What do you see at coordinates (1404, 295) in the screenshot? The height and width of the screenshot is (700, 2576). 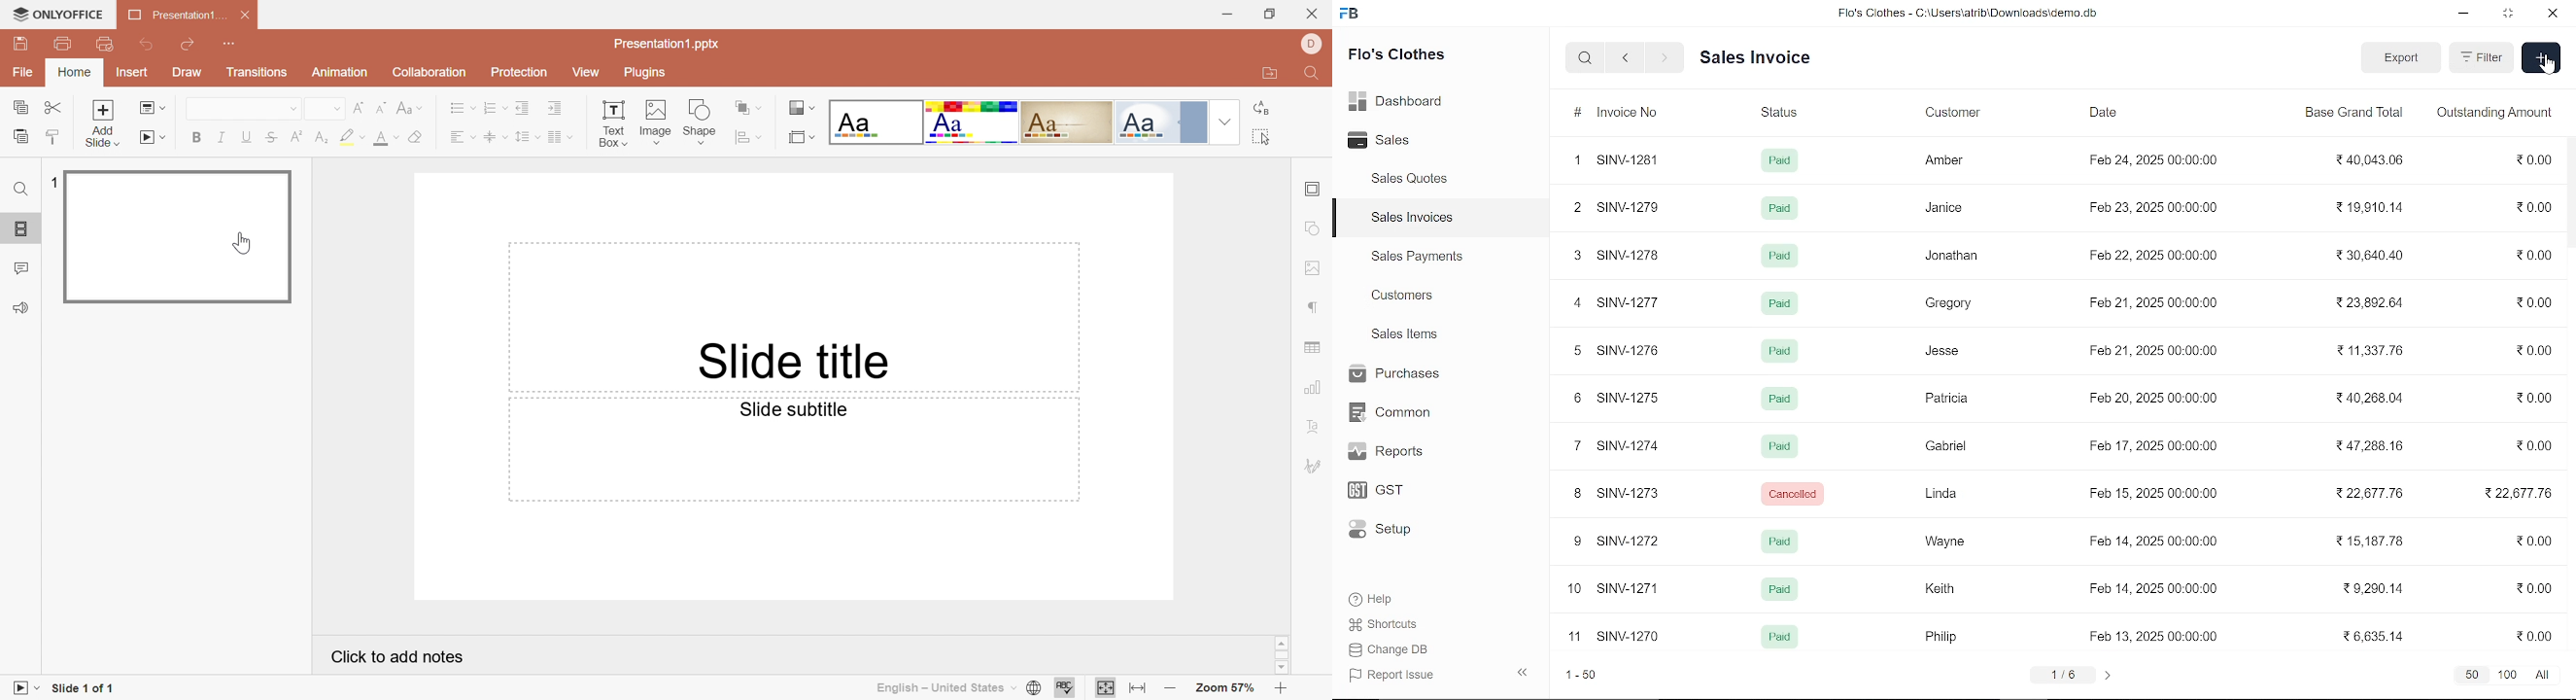 I see `Customers` at bounding box center [1404, 295].